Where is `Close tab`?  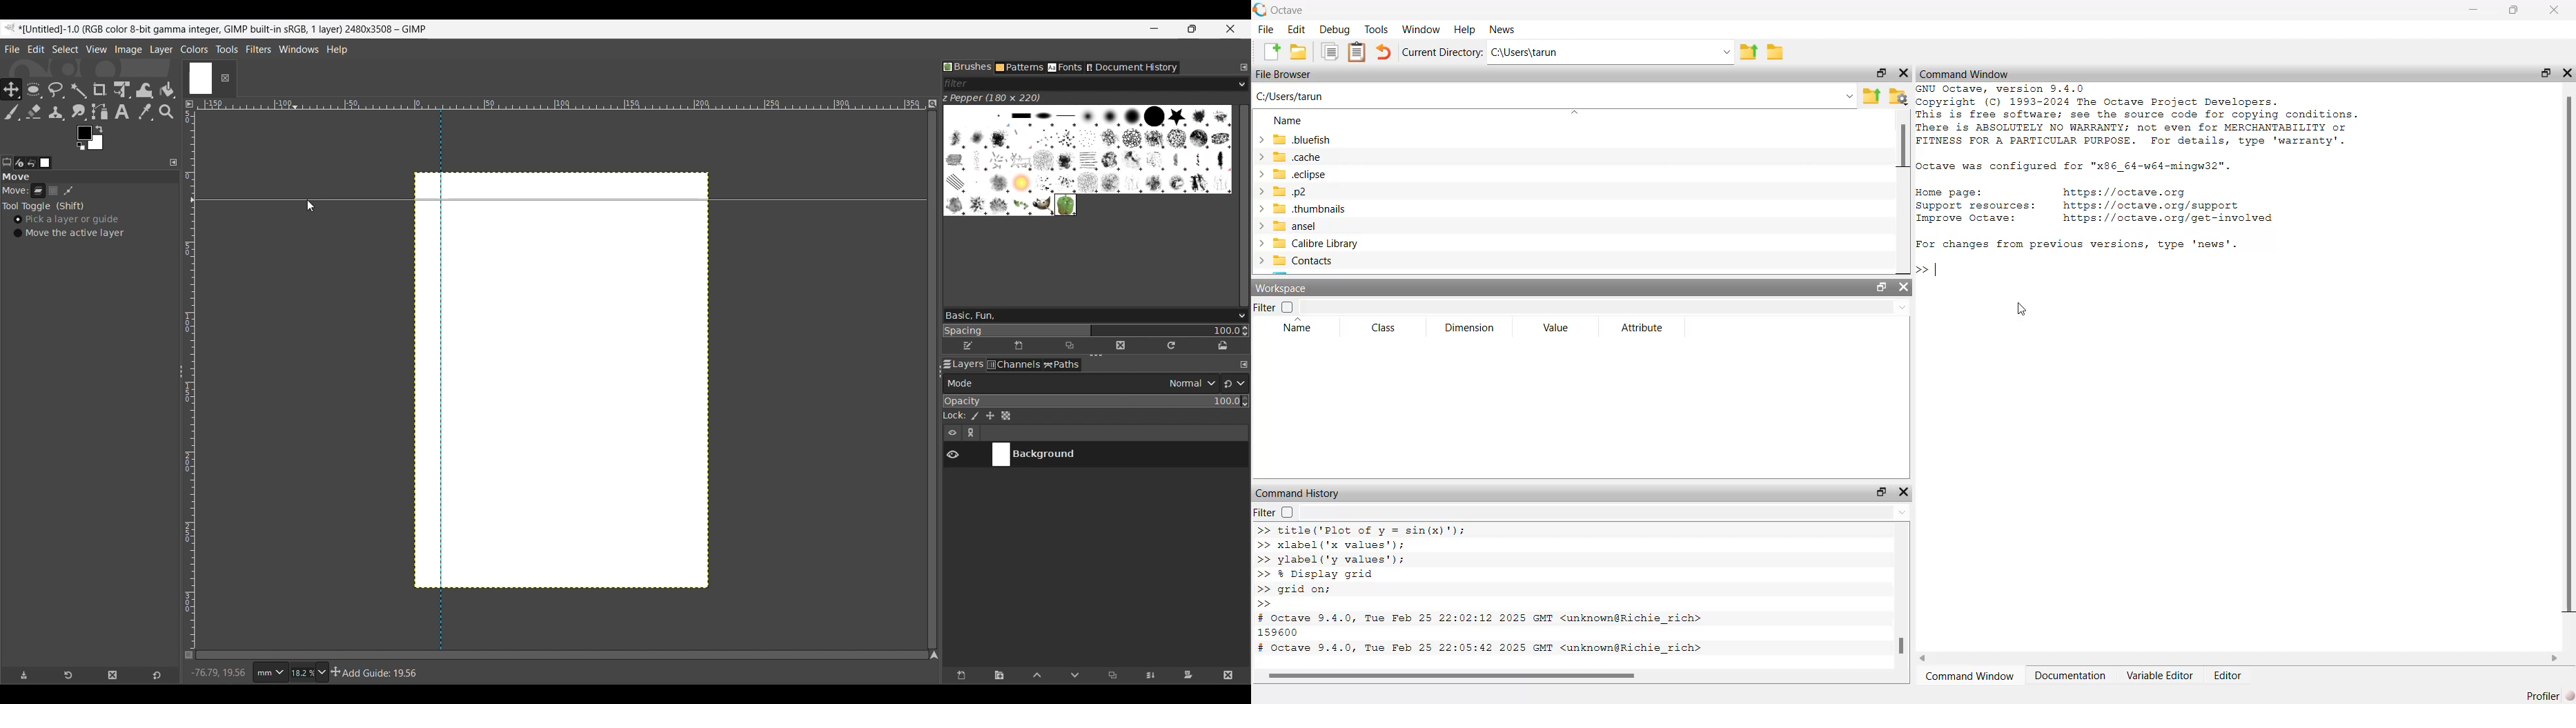
Close tab is located at coordinates (224, 78).